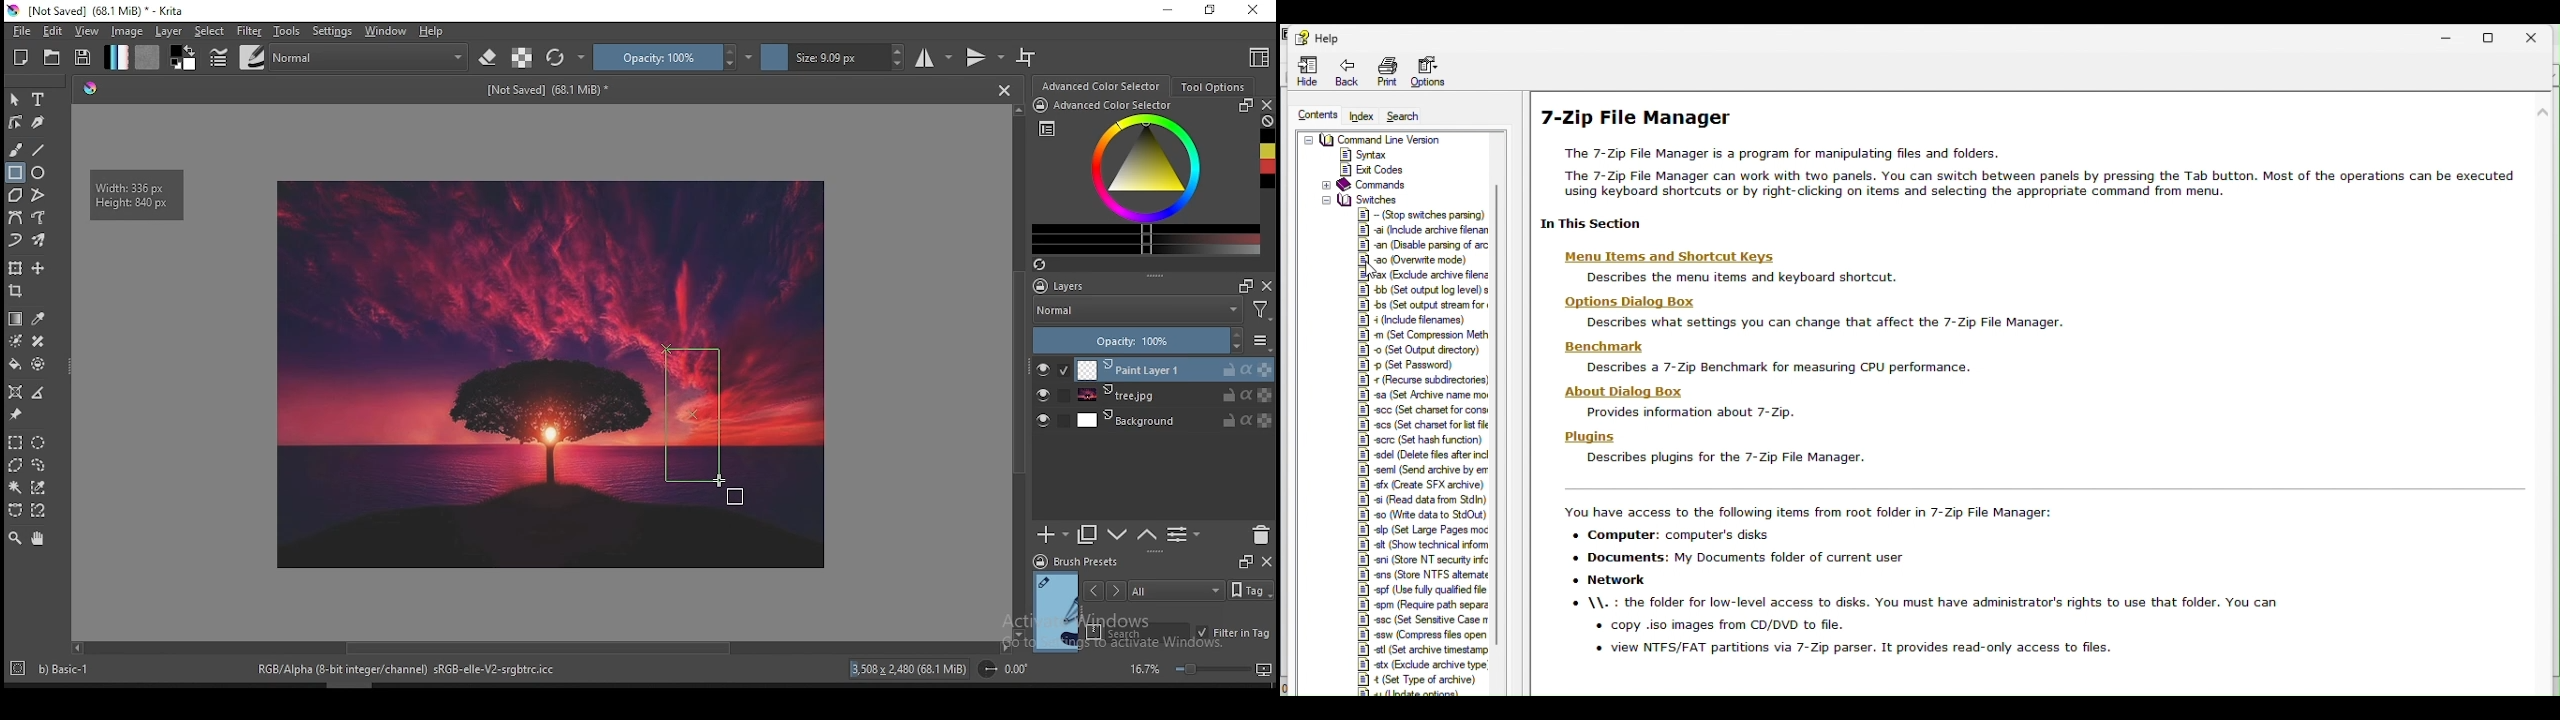 This screenshot has width=2576, height=728. I want to click on new, so click(22, 57).